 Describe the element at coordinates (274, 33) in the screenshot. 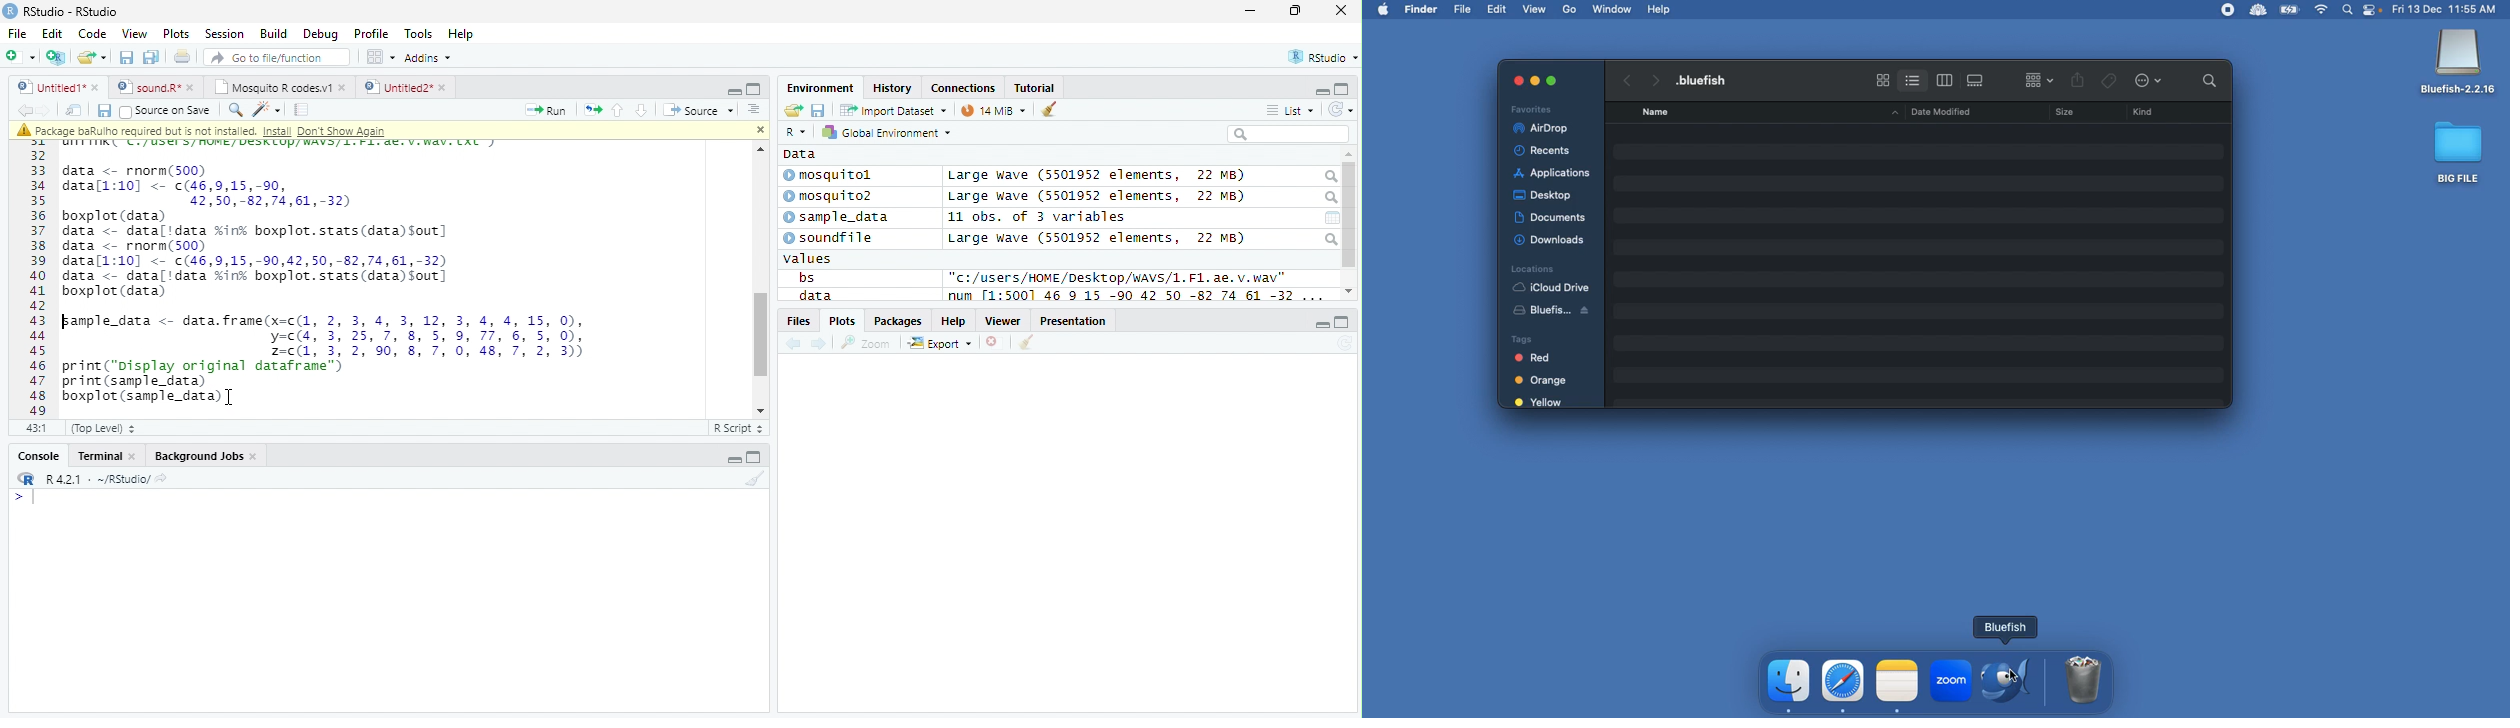

I see `Build` at that location.